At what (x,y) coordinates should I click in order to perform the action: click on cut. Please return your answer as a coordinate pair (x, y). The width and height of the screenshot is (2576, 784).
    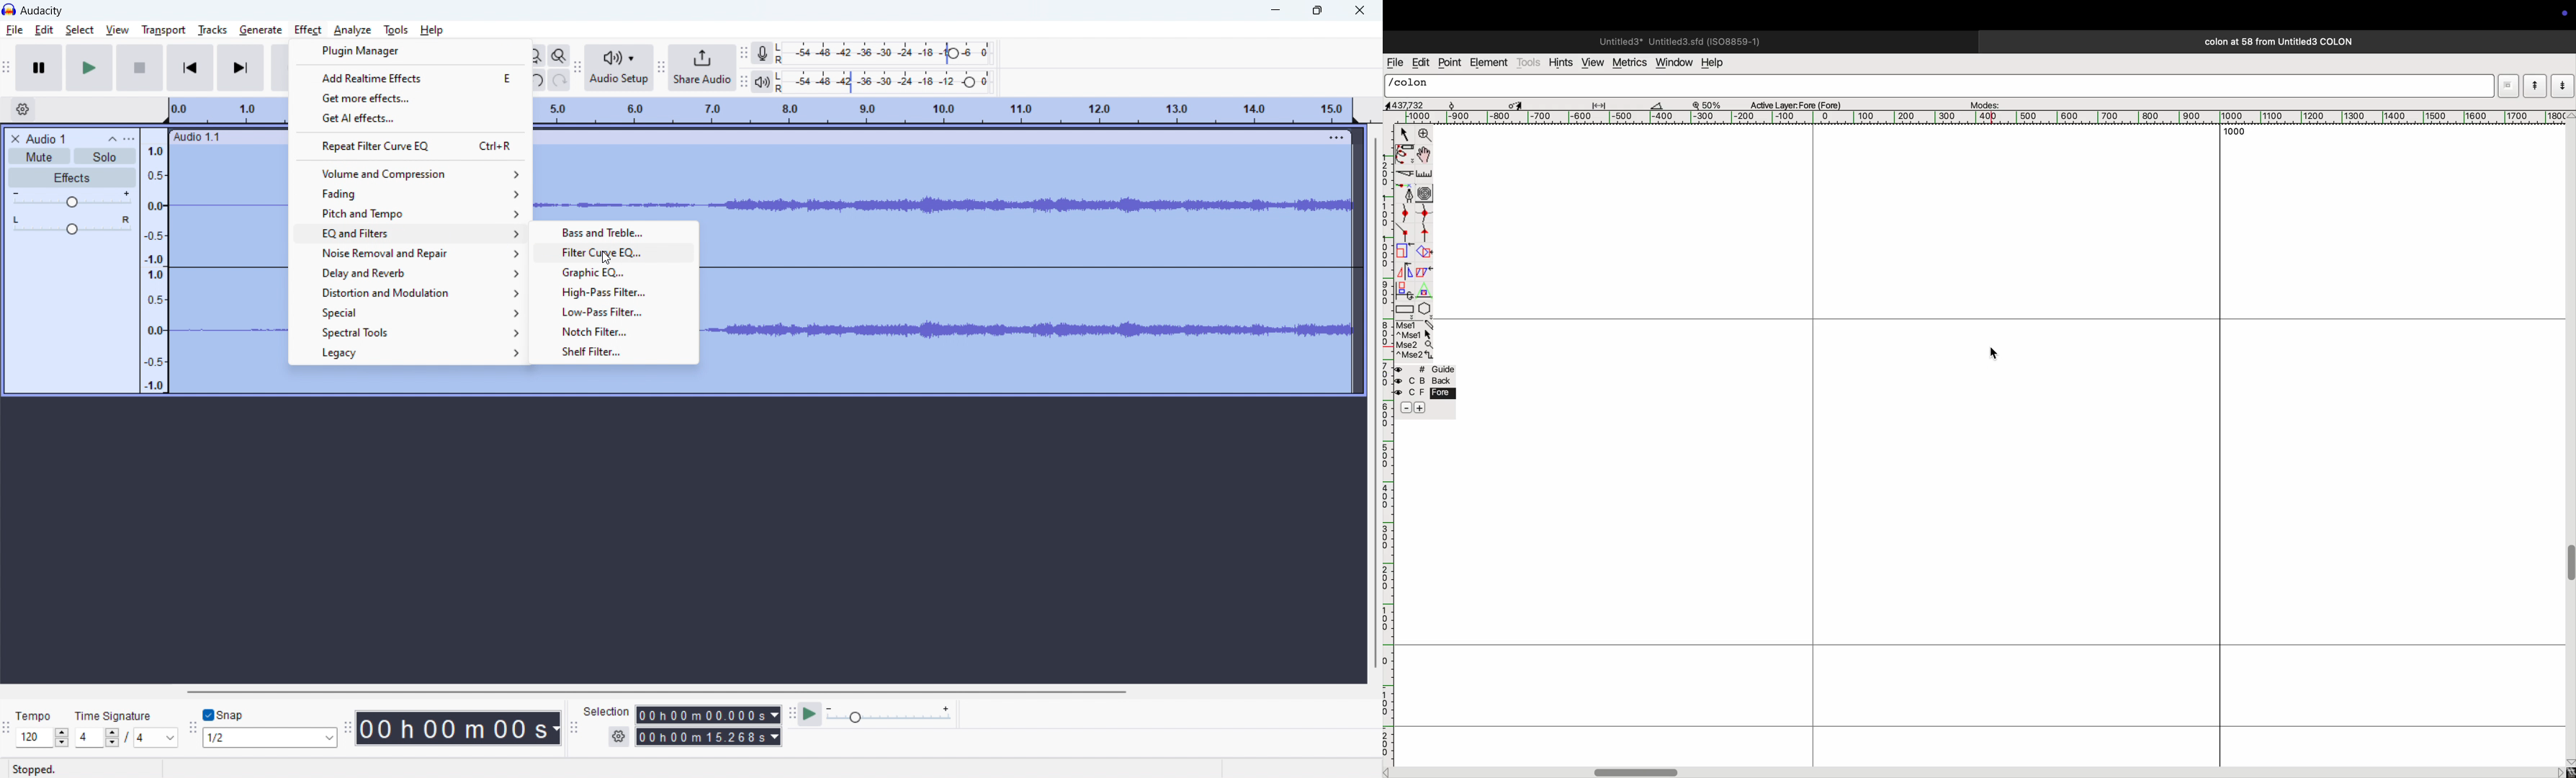
    Looking at the image, I should click on (1663, 105).